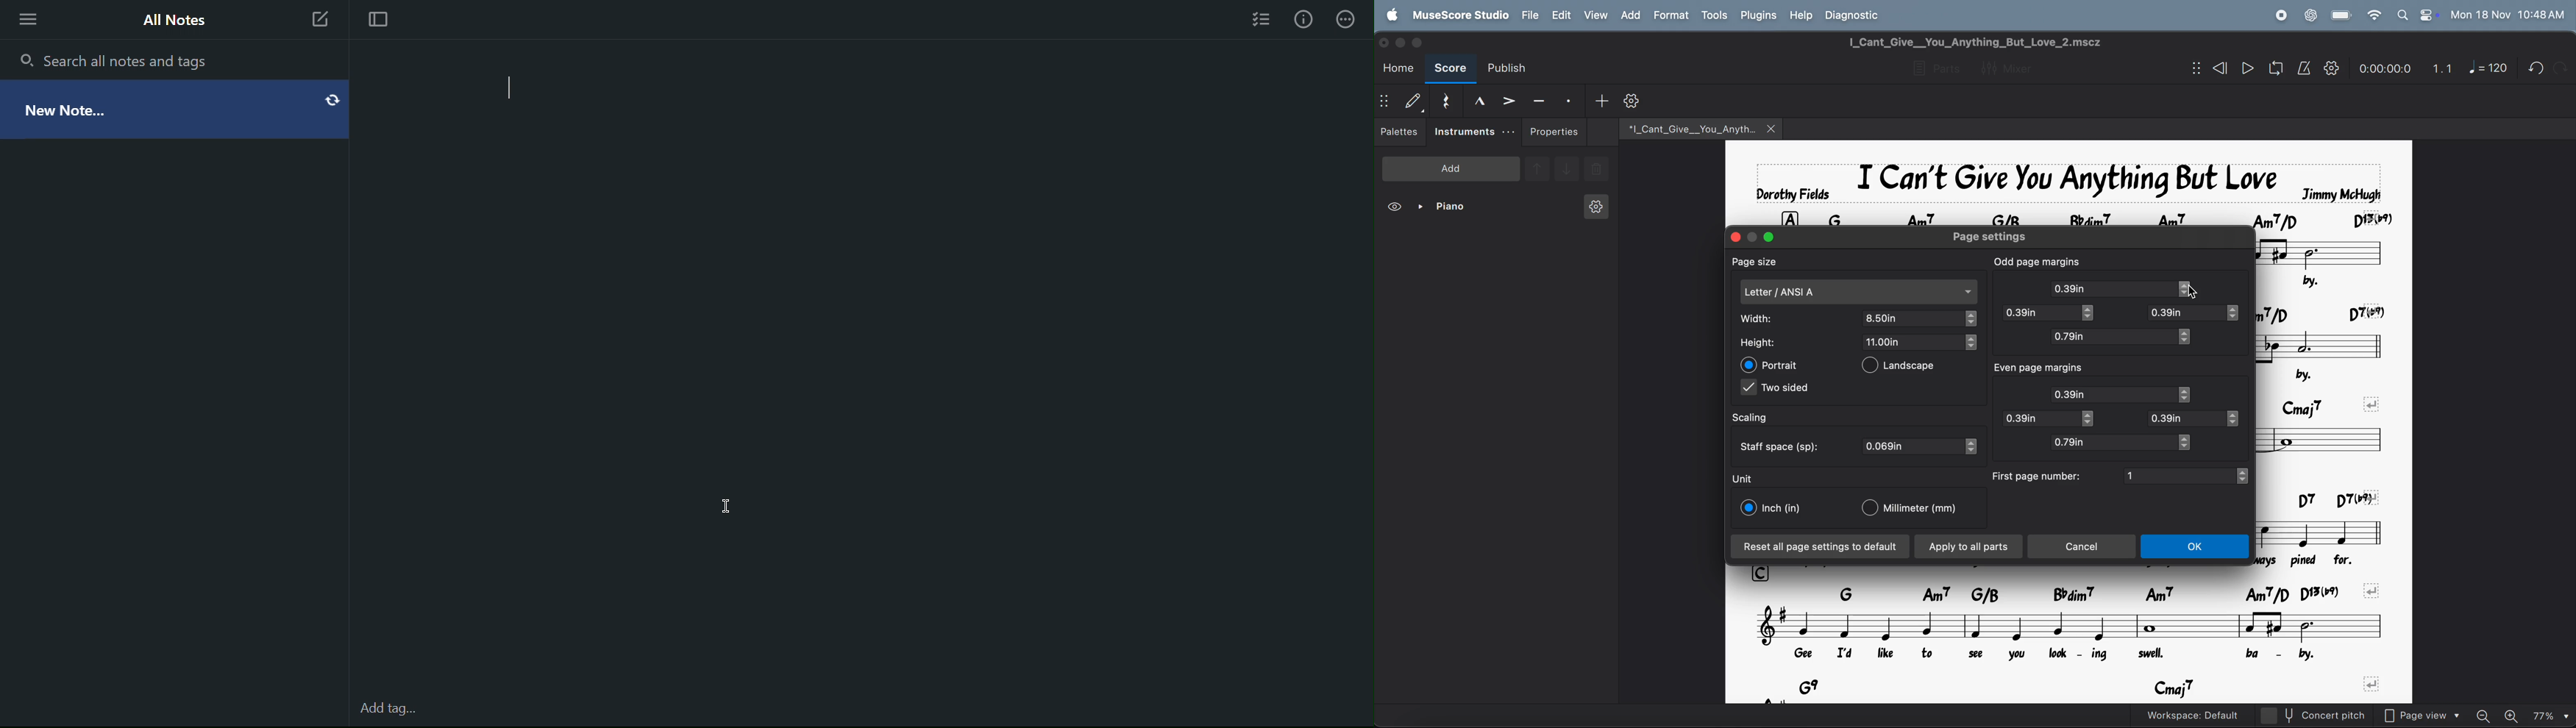  I want to click on muse score studio, so click(1460, 14).